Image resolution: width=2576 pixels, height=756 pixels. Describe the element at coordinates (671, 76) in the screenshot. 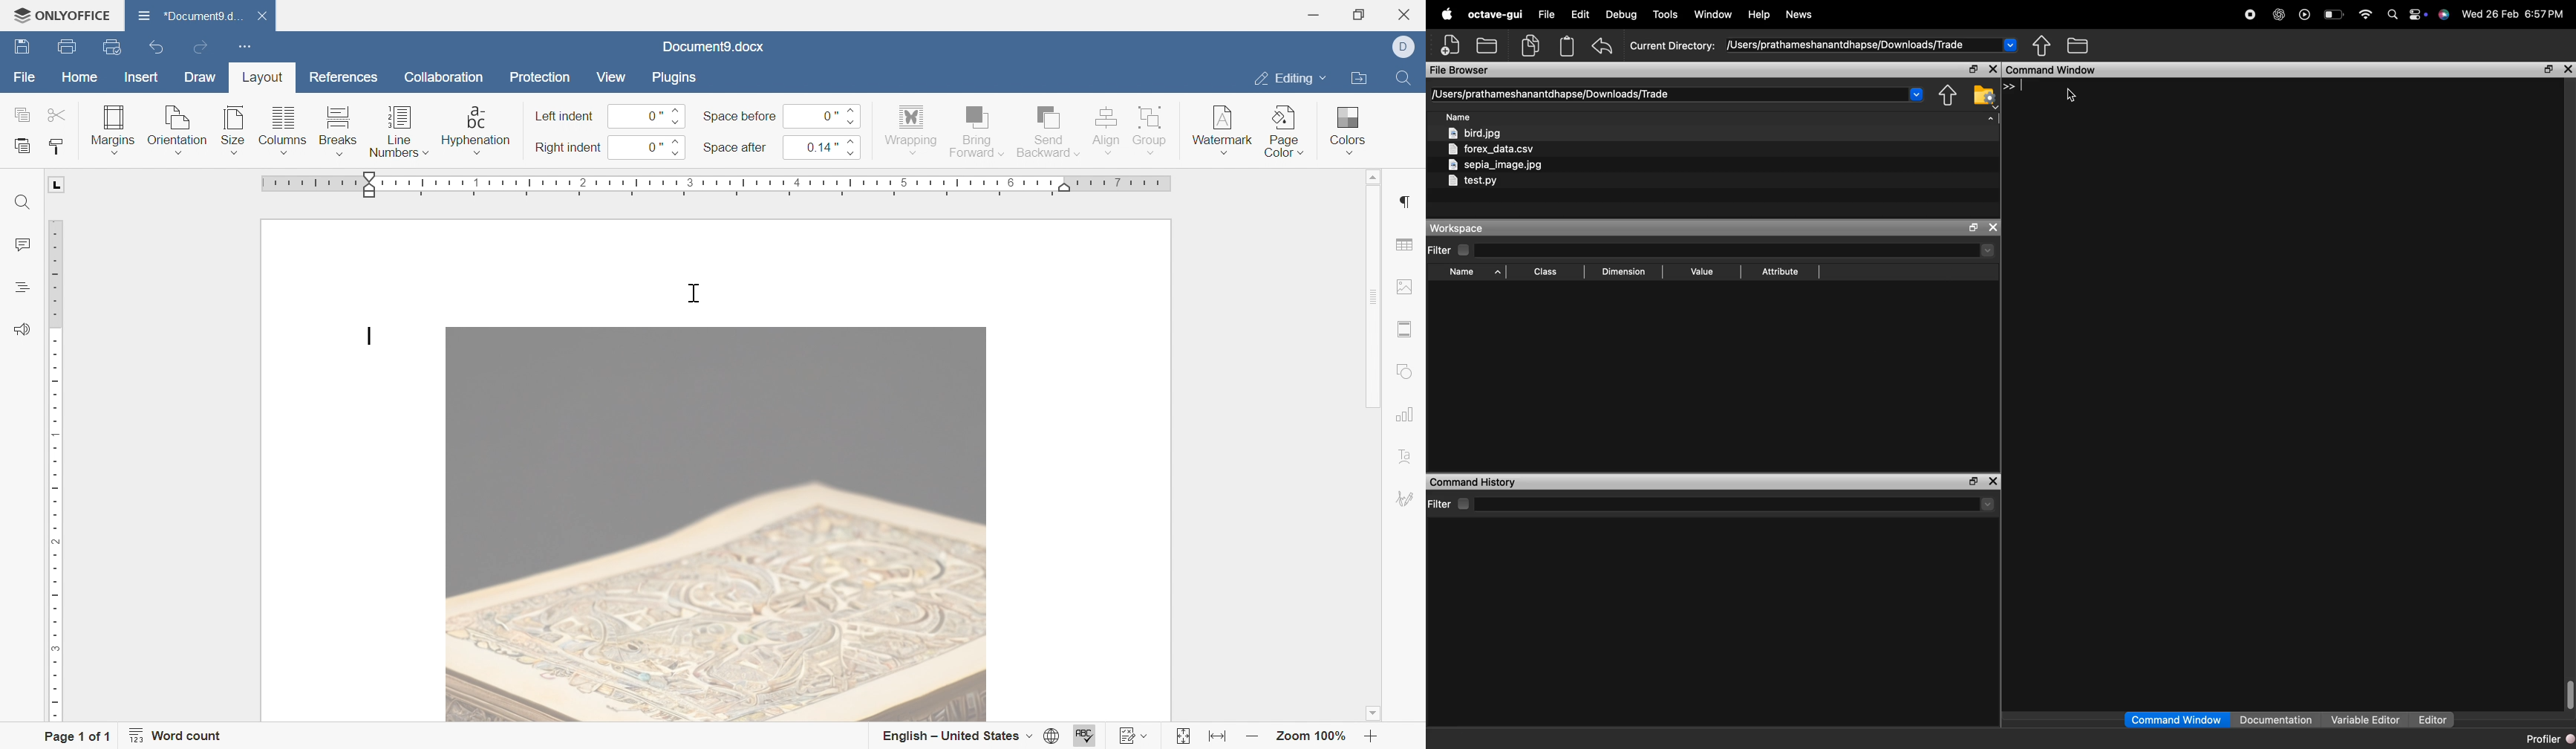

I see `plugins` at that location.